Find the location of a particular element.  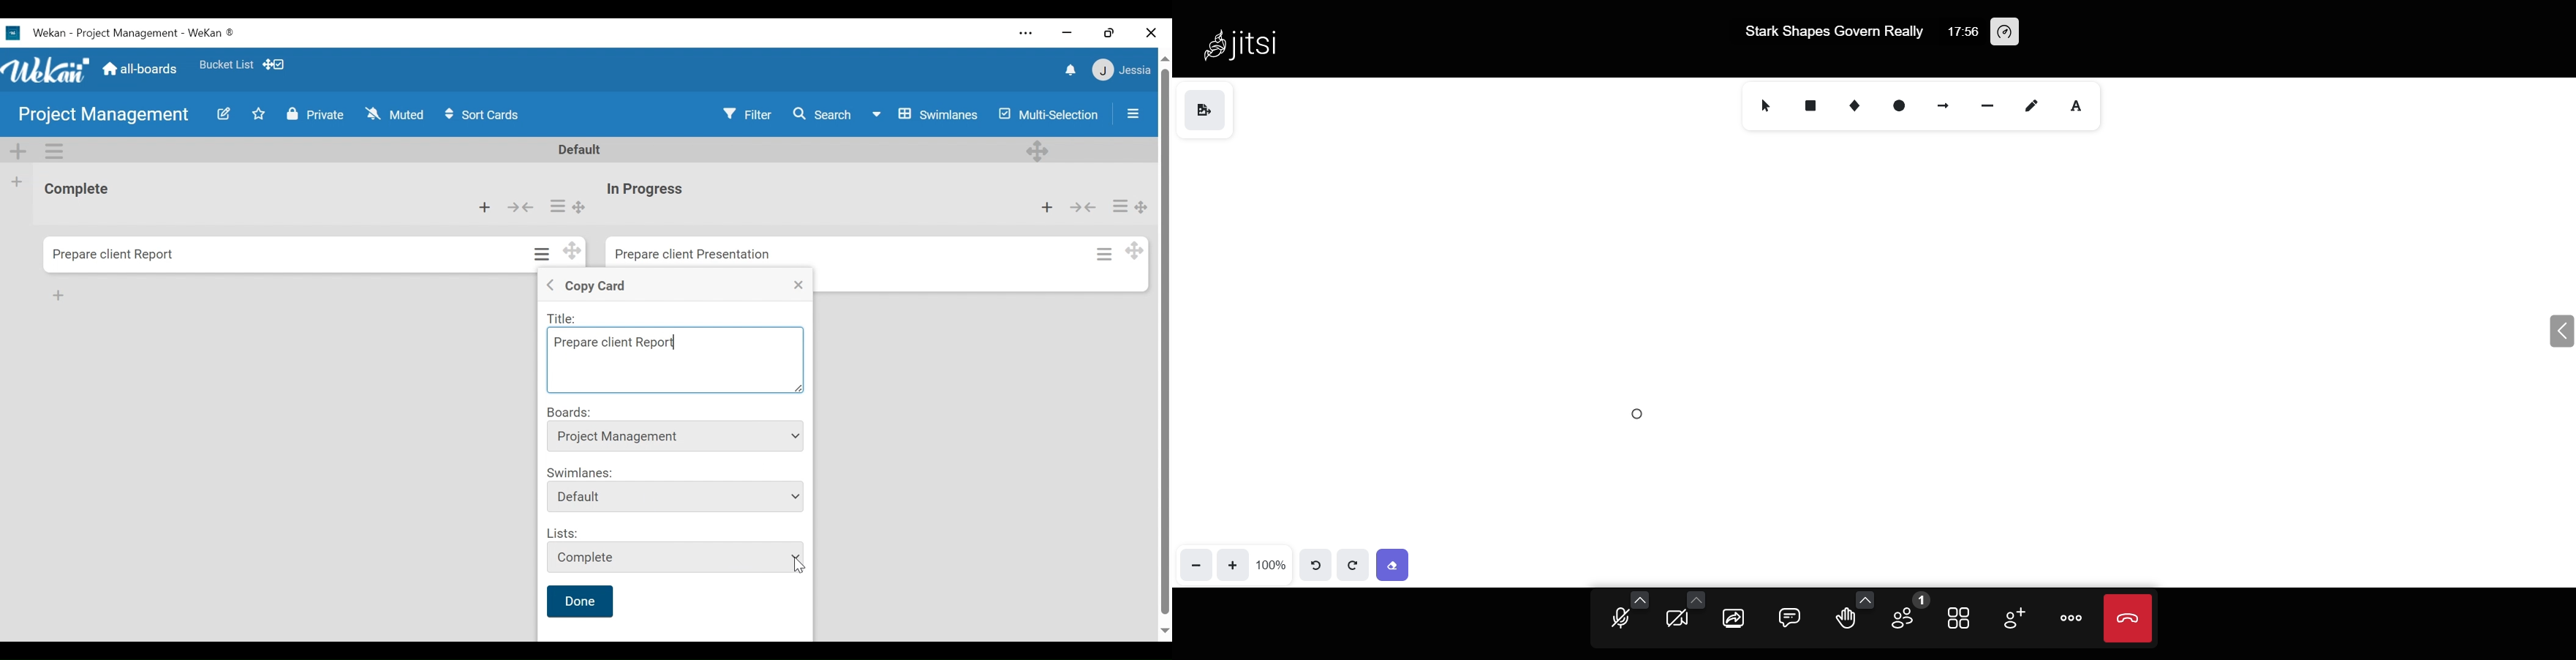

Card Title is located at coordinates (698, 254).